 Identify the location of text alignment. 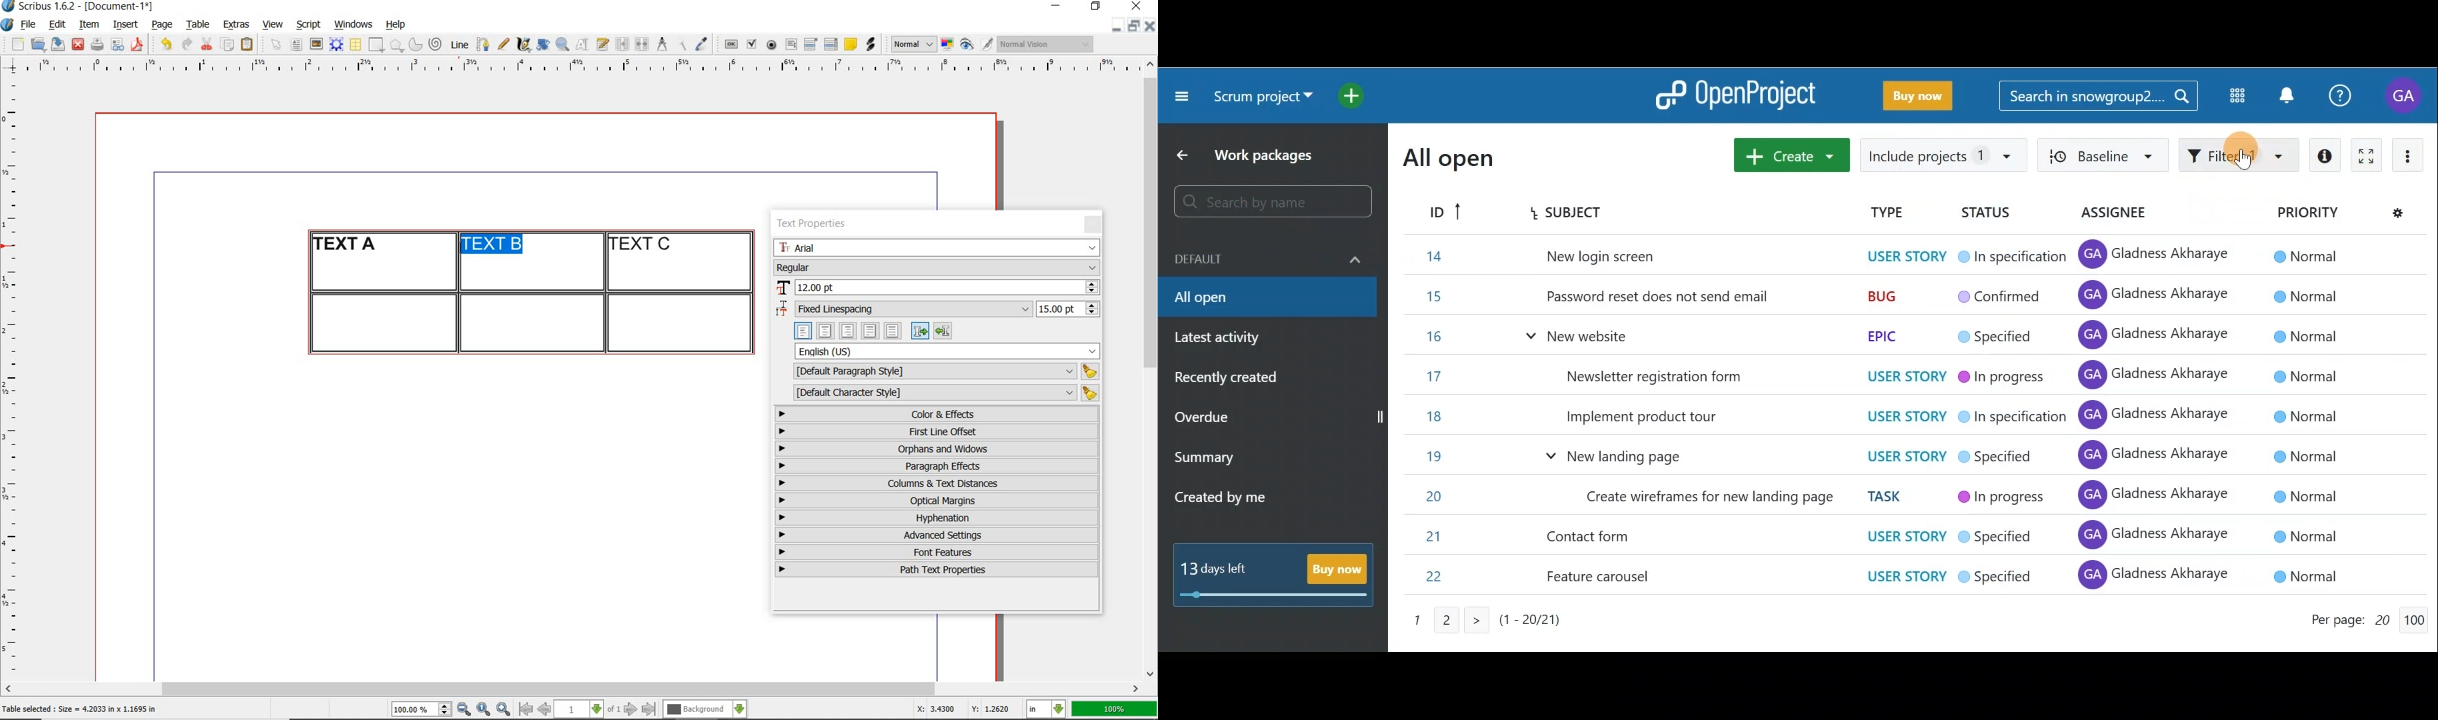
(873, 330).